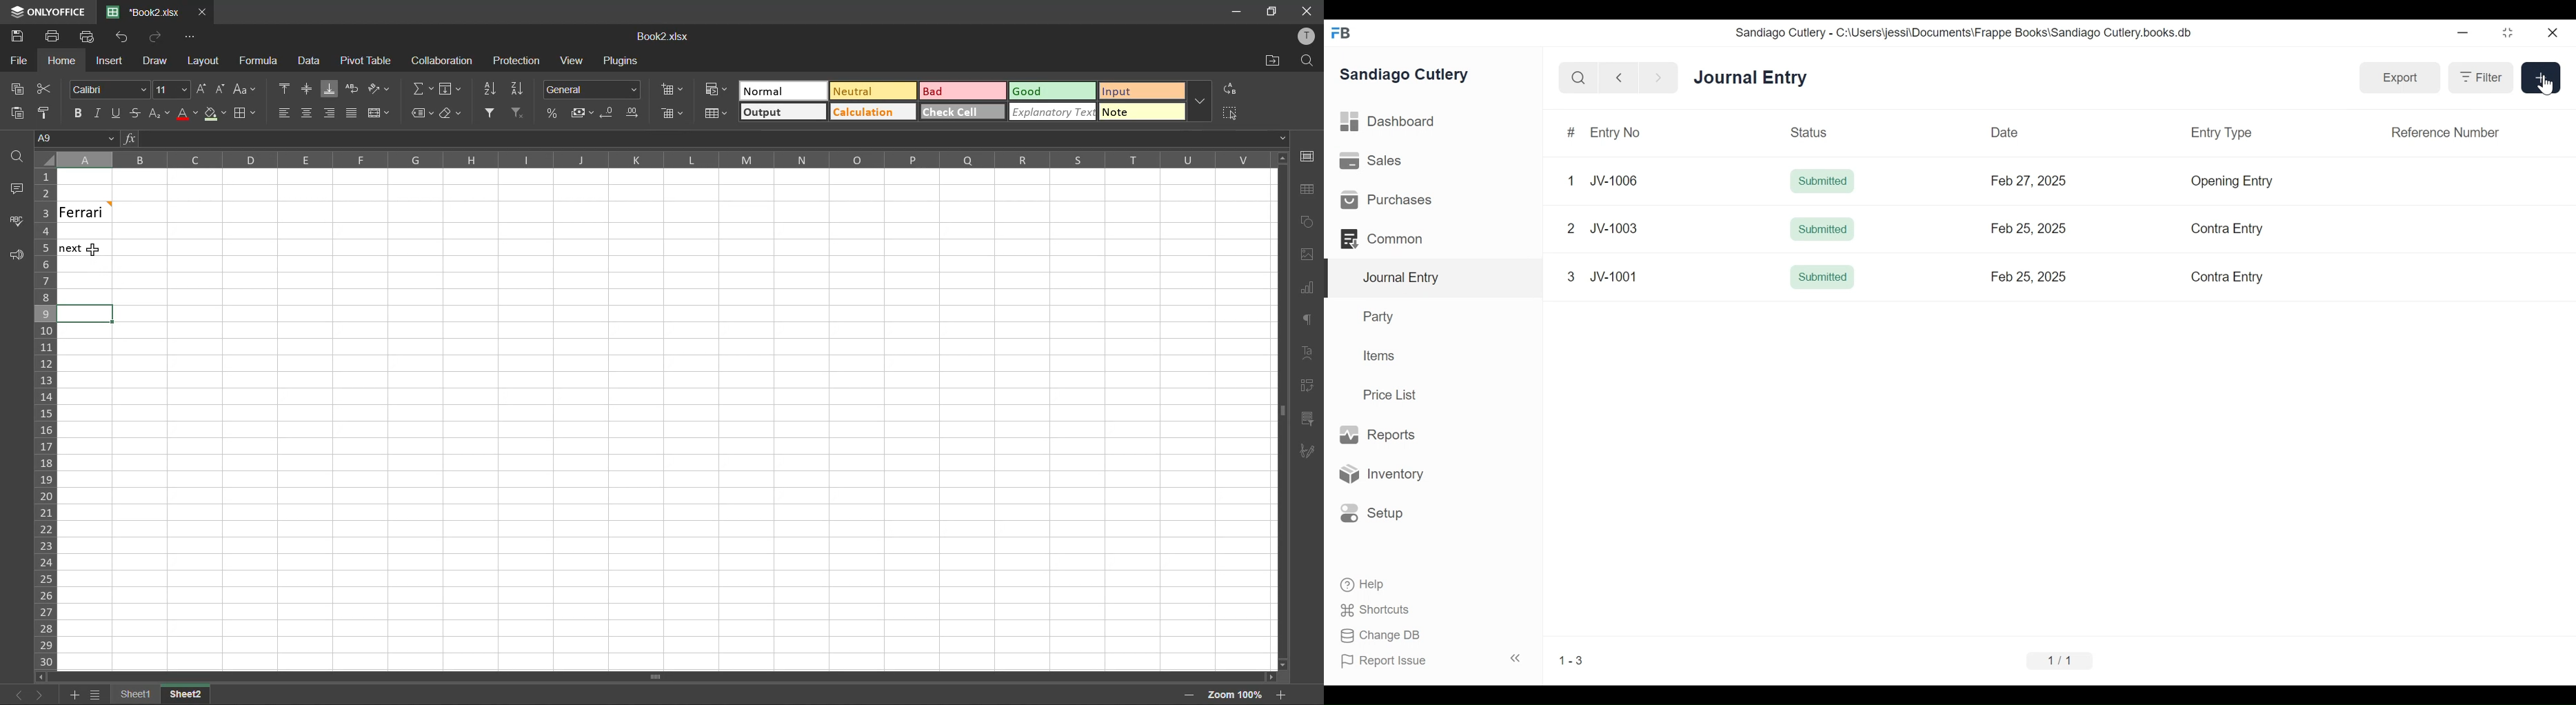  Describe the element at coordinates (1616, 277) in the screenshot. I see `JV-1001` at that location.